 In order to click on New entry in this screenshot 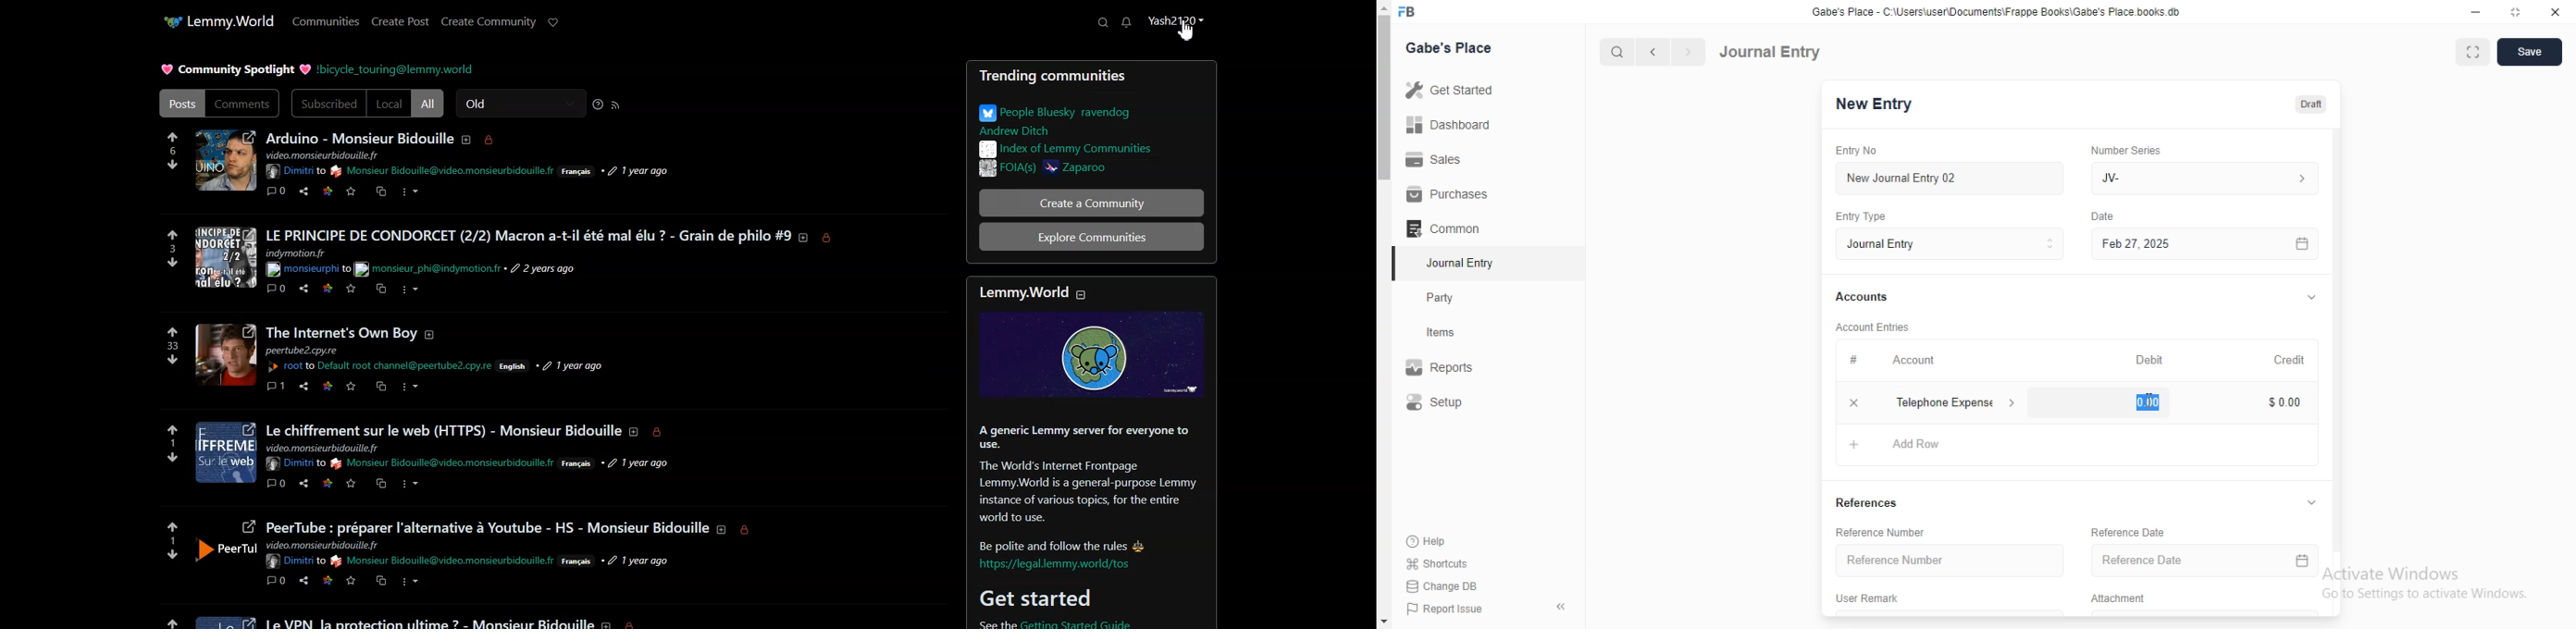, I will do `click(1879, 105)`.